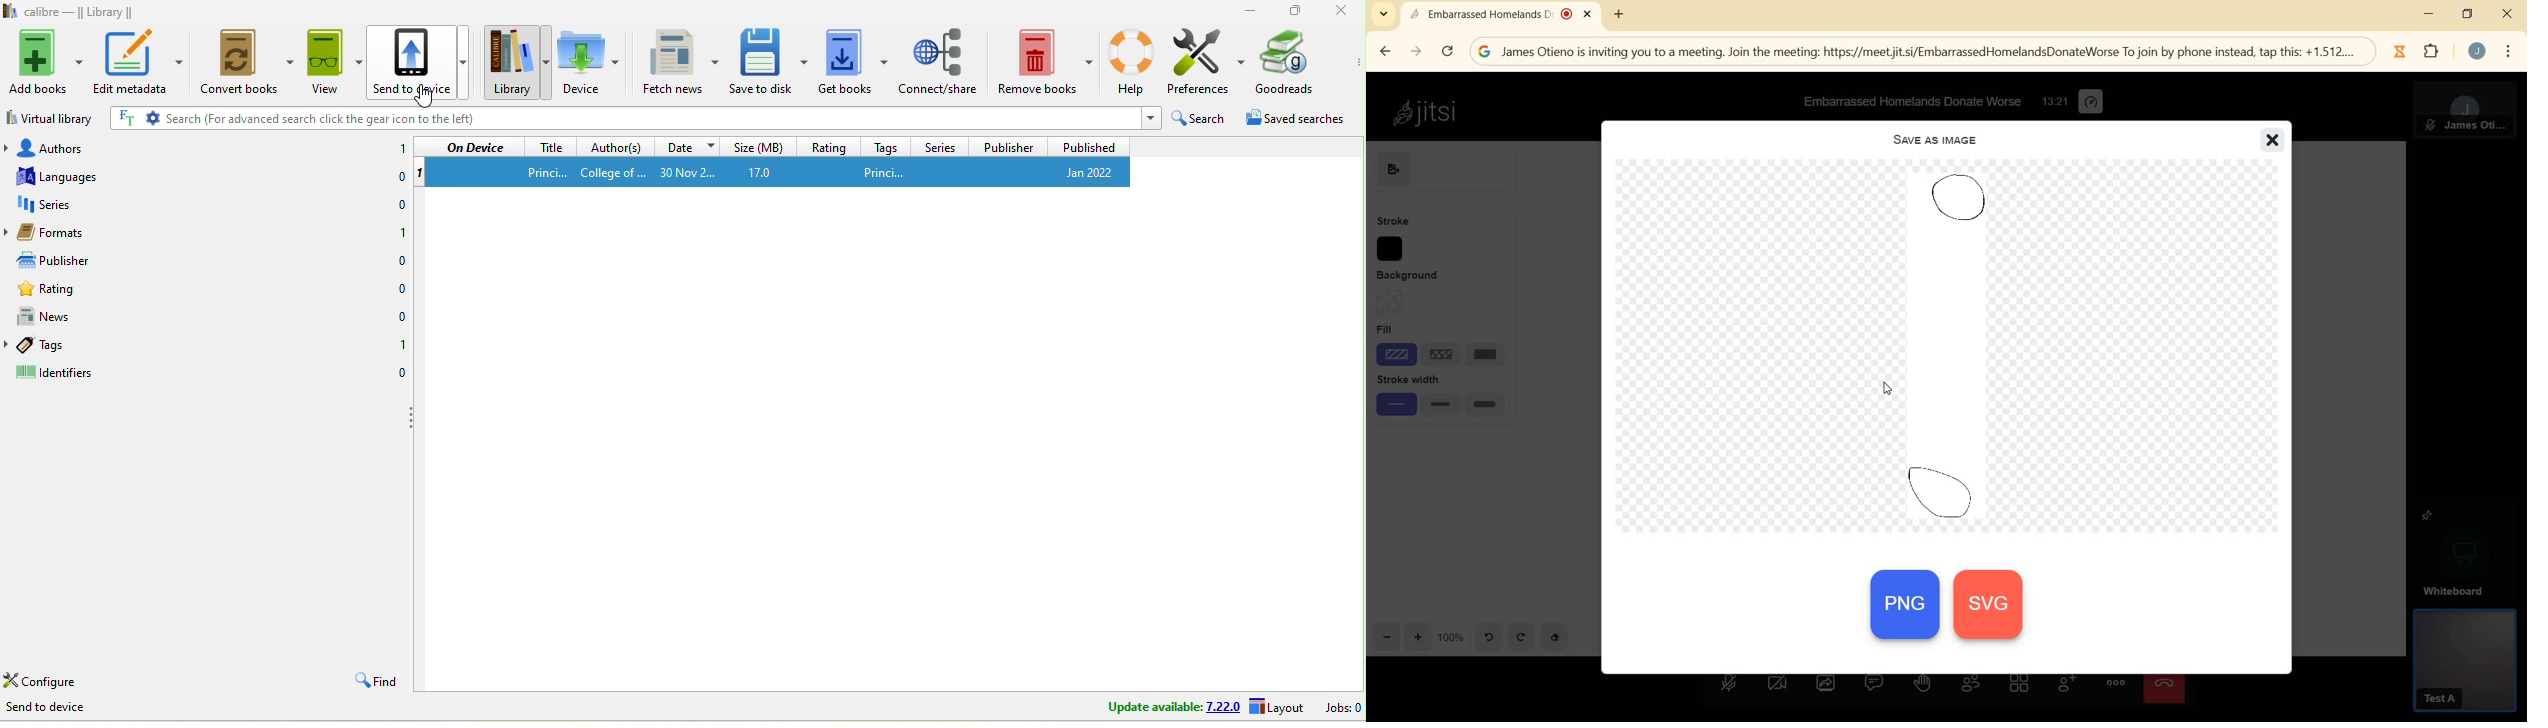 This screenshot has height=728, width=2548. Describe the element at coordinates (1297, 11) in the screenshot. I see `maximize` at that location.